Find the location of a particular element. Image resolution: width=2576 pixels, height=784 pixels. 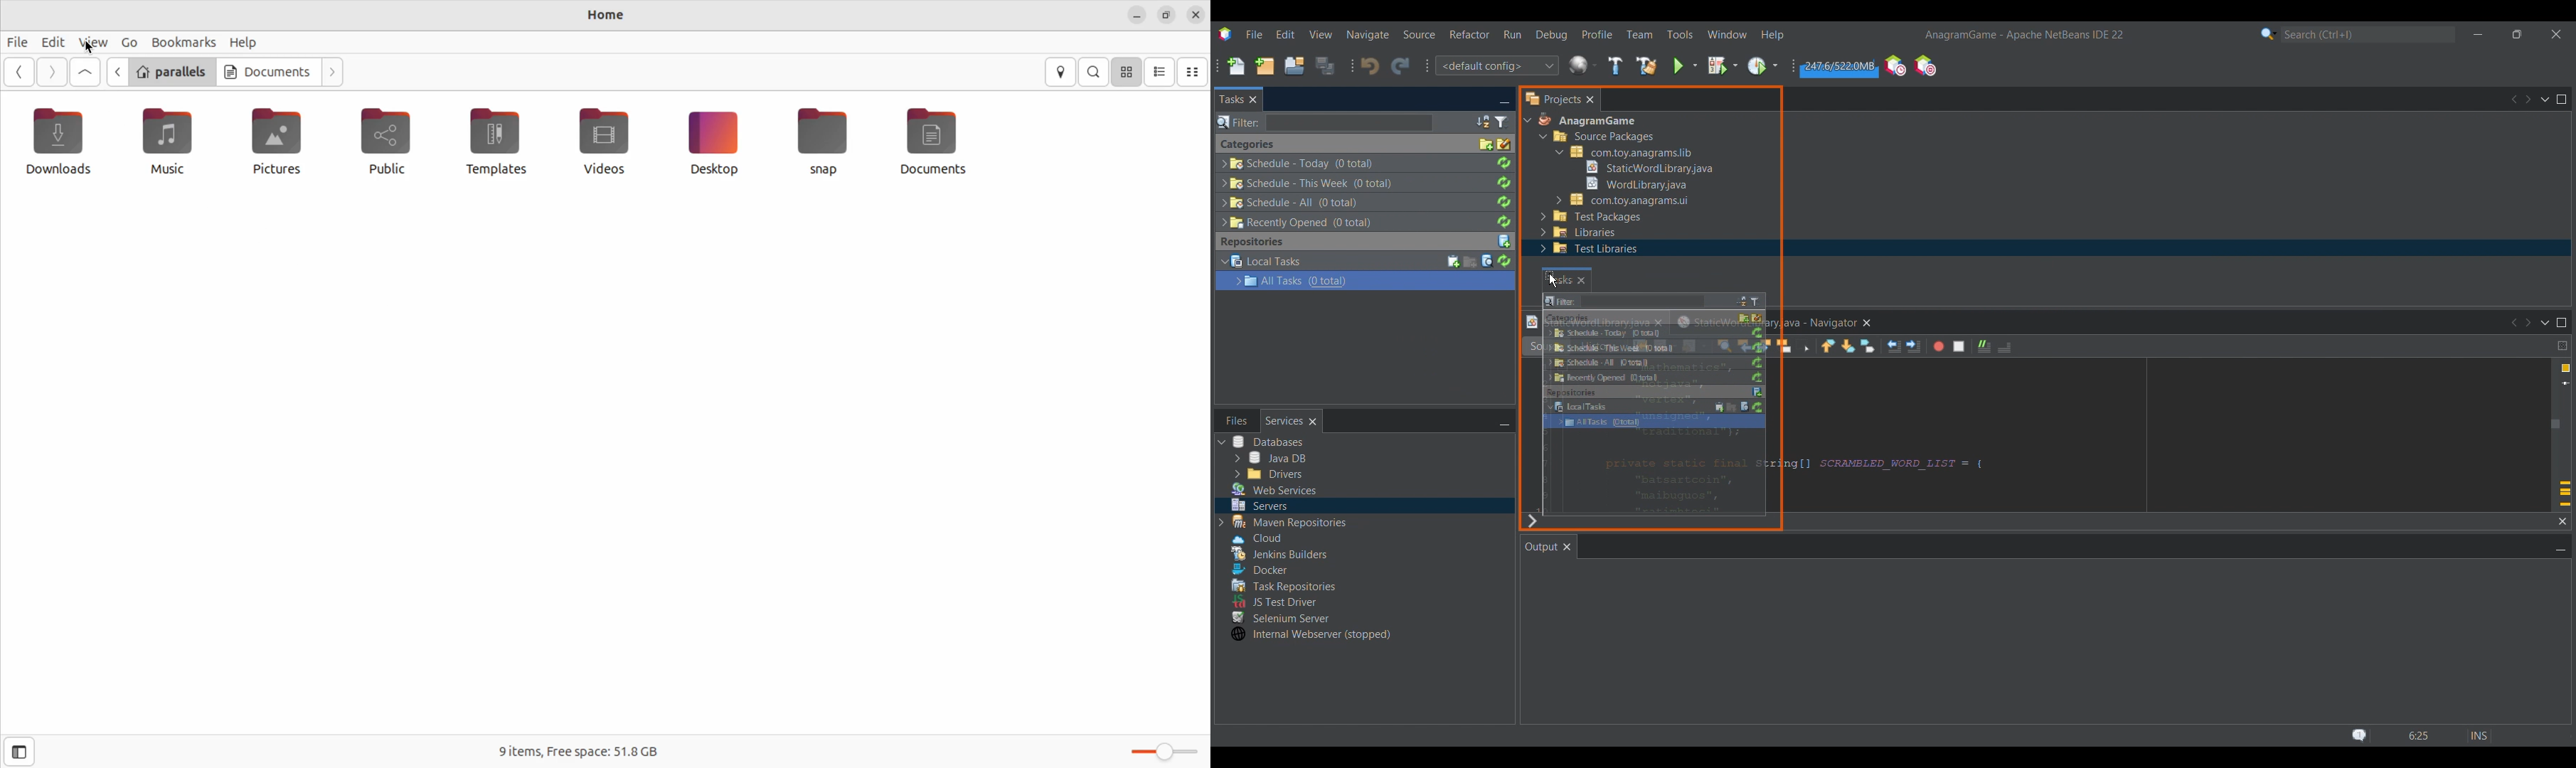

Current tab is located at coordinates (1284, 421).